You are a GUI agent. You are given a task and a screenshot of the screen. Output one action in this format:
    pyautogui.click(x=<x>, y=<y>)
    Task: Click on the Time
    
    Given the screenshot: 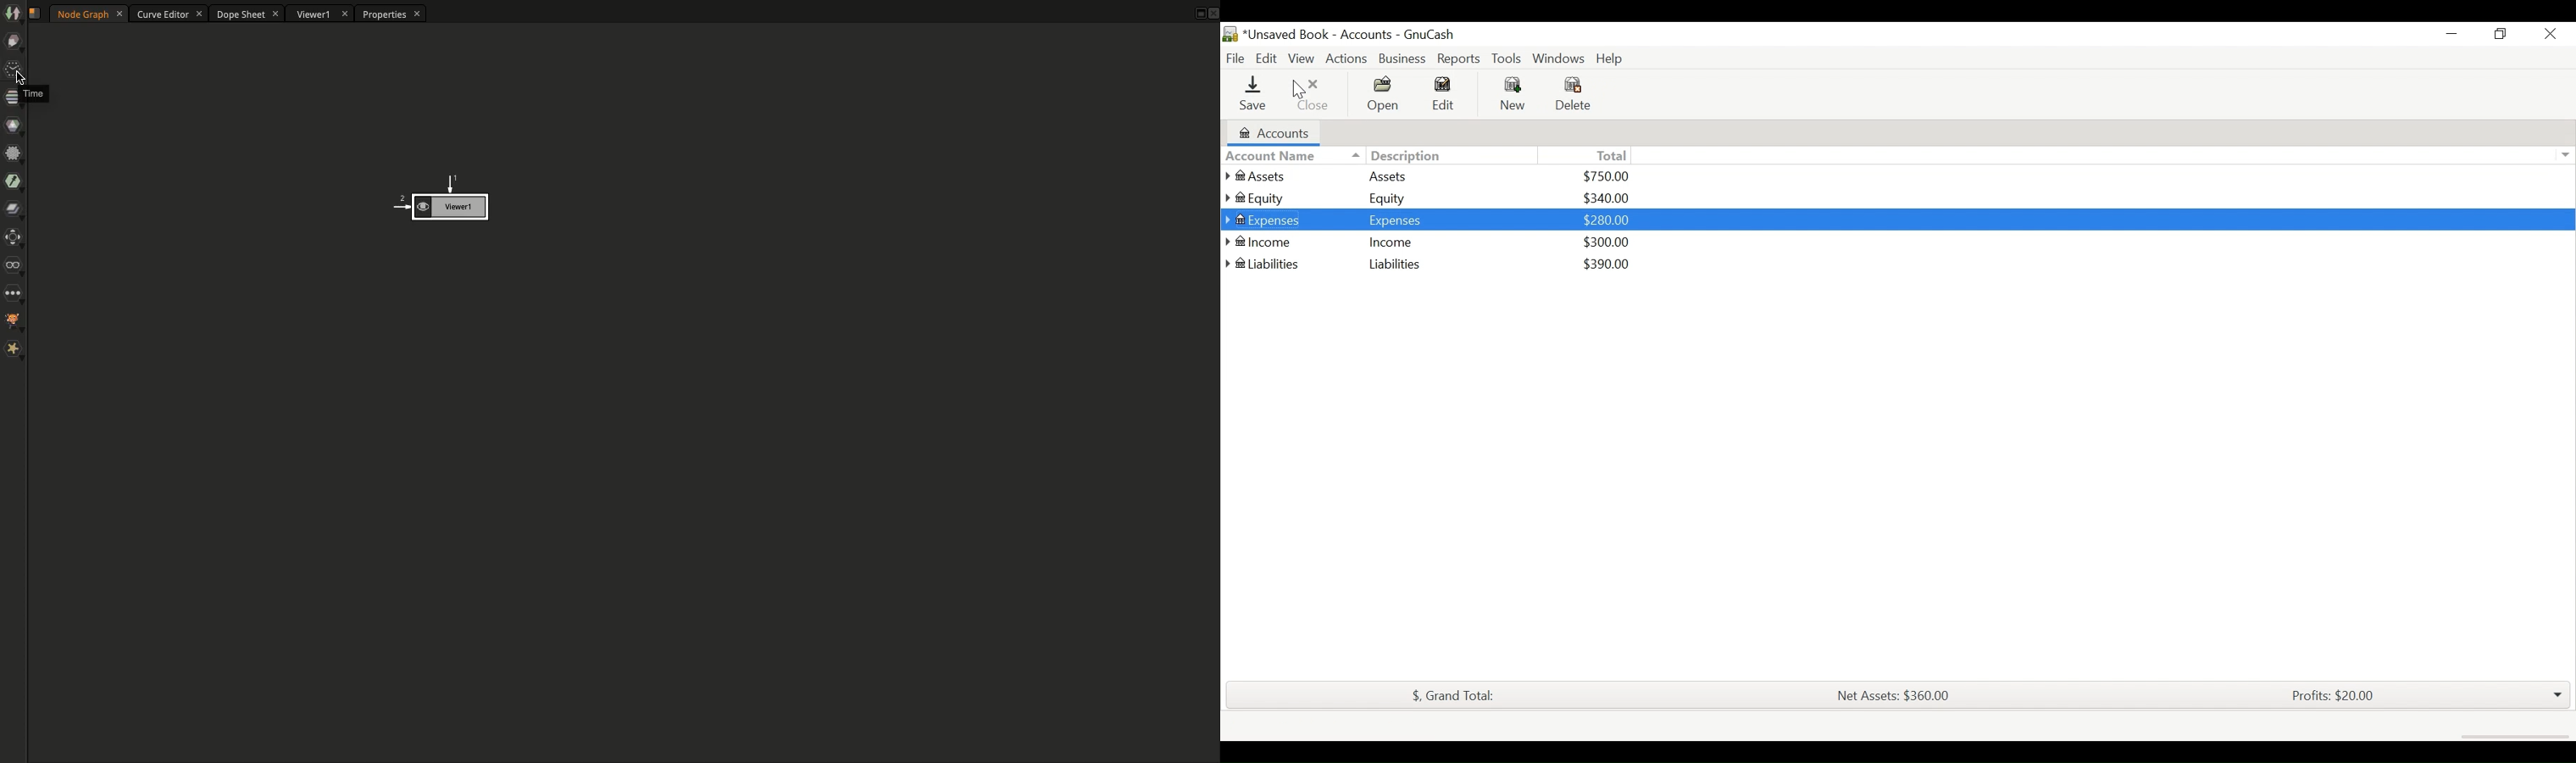 What is the action you would take?
    pyautogui.click(x=33, y=92)
    